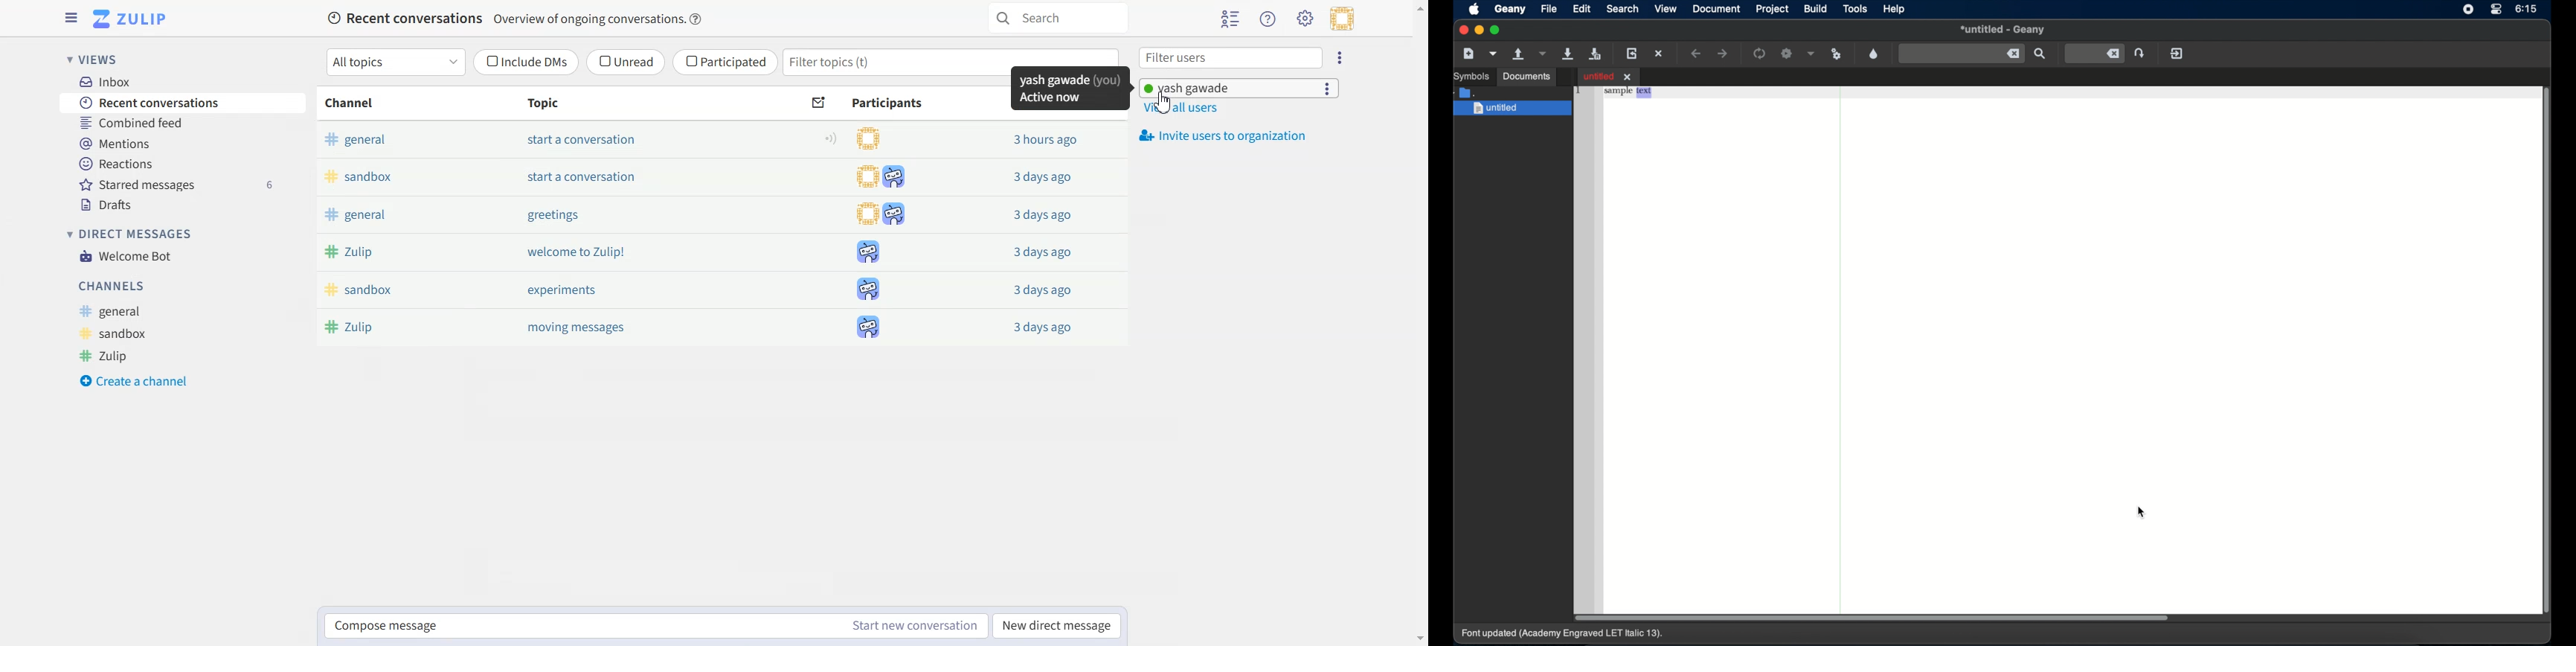 The width and height of the screenshot is (2576, 672). Describe the element at coordinates (1771, 9) in the screenshot. I see `project` at that location.